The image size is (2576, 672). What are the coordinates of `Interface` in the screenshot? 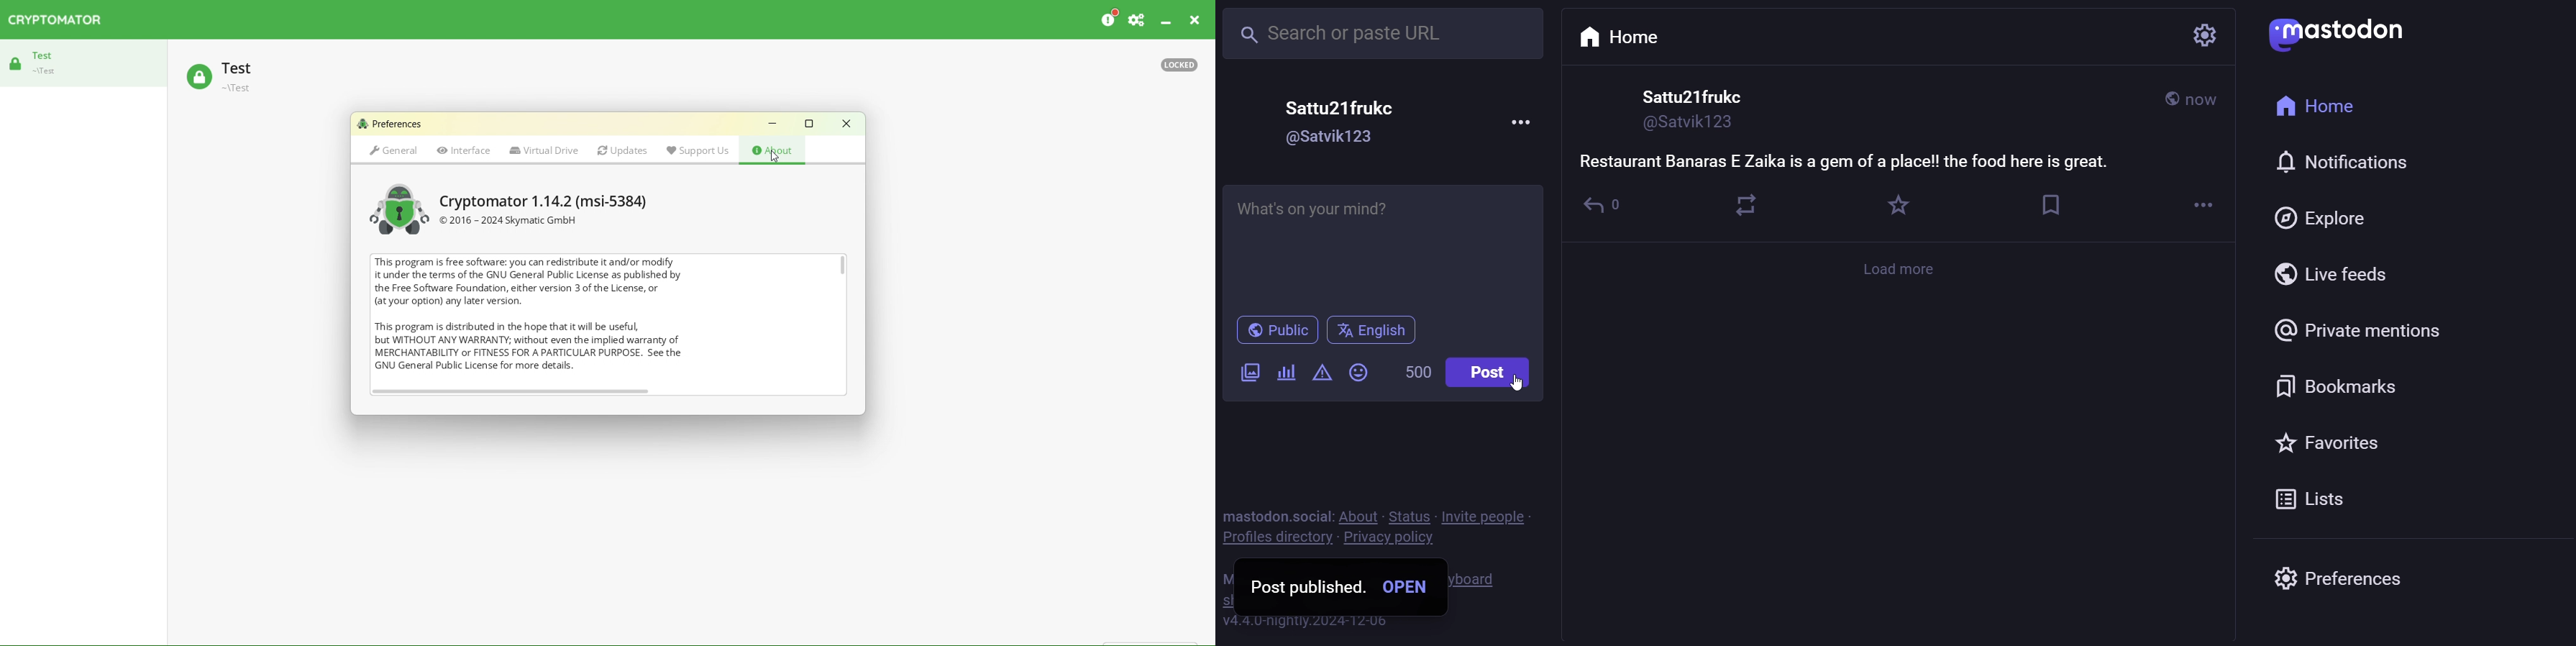 It's located at (463, 152).